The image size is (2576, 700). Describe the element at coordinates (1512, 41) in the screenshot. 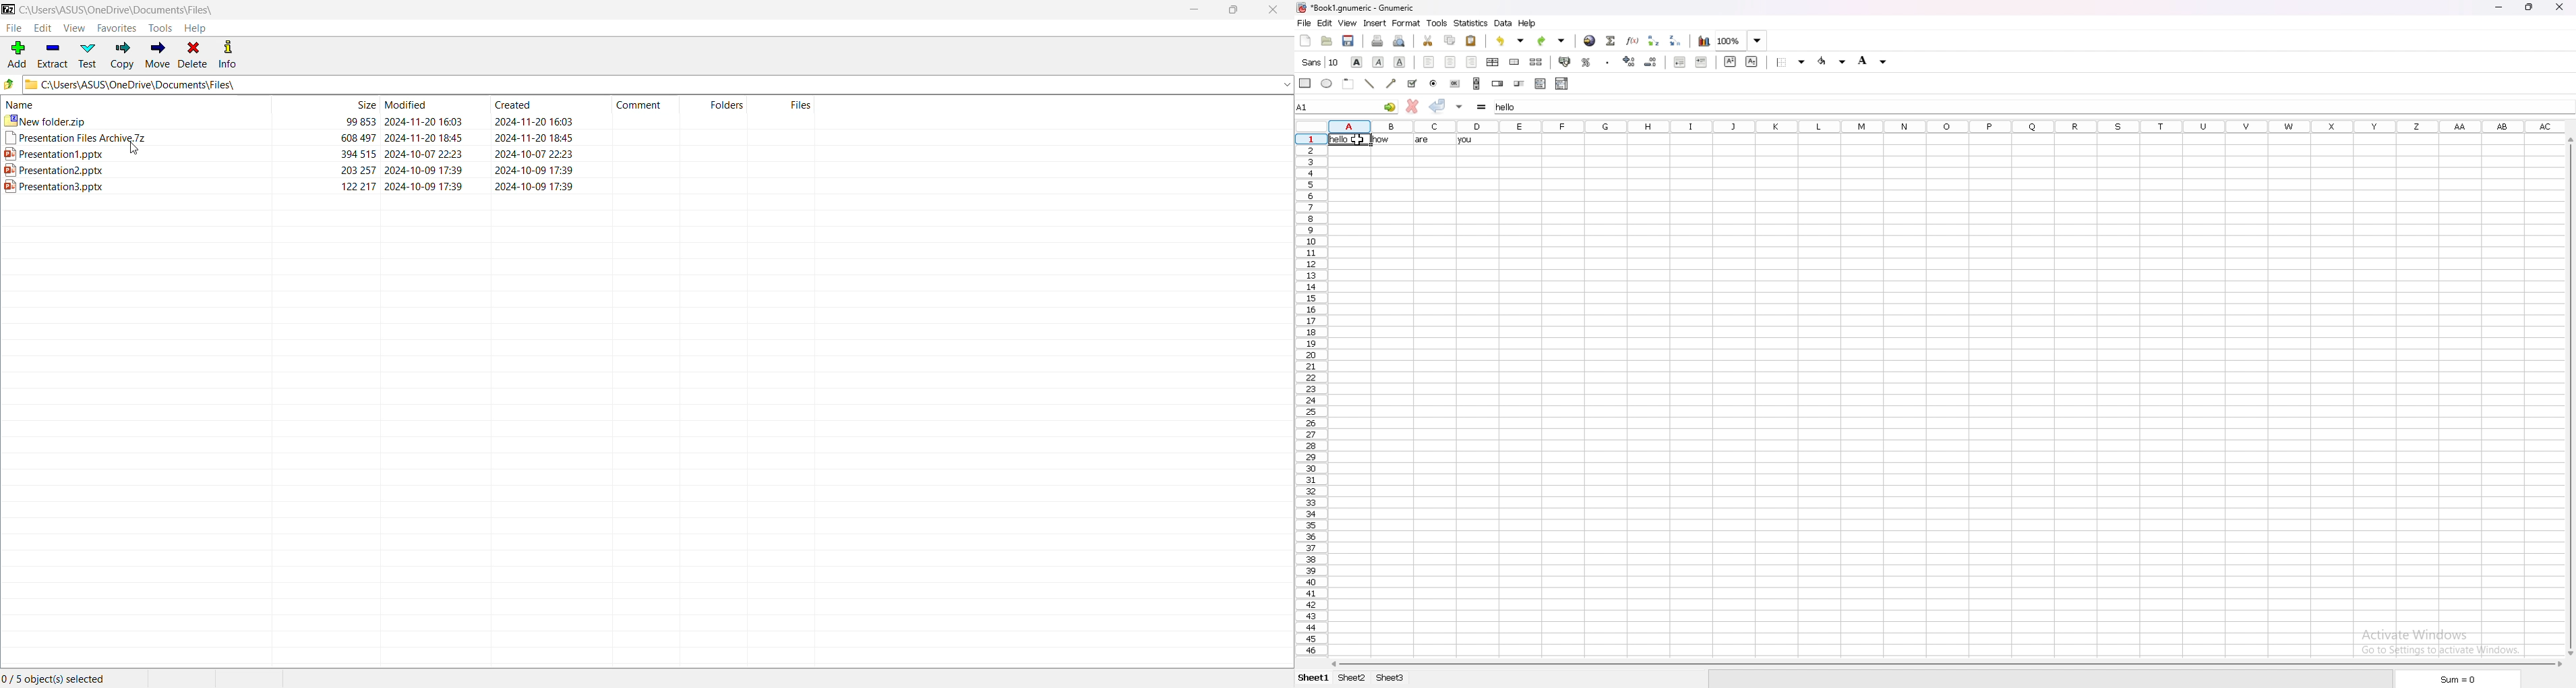

I see `undo` at that location.